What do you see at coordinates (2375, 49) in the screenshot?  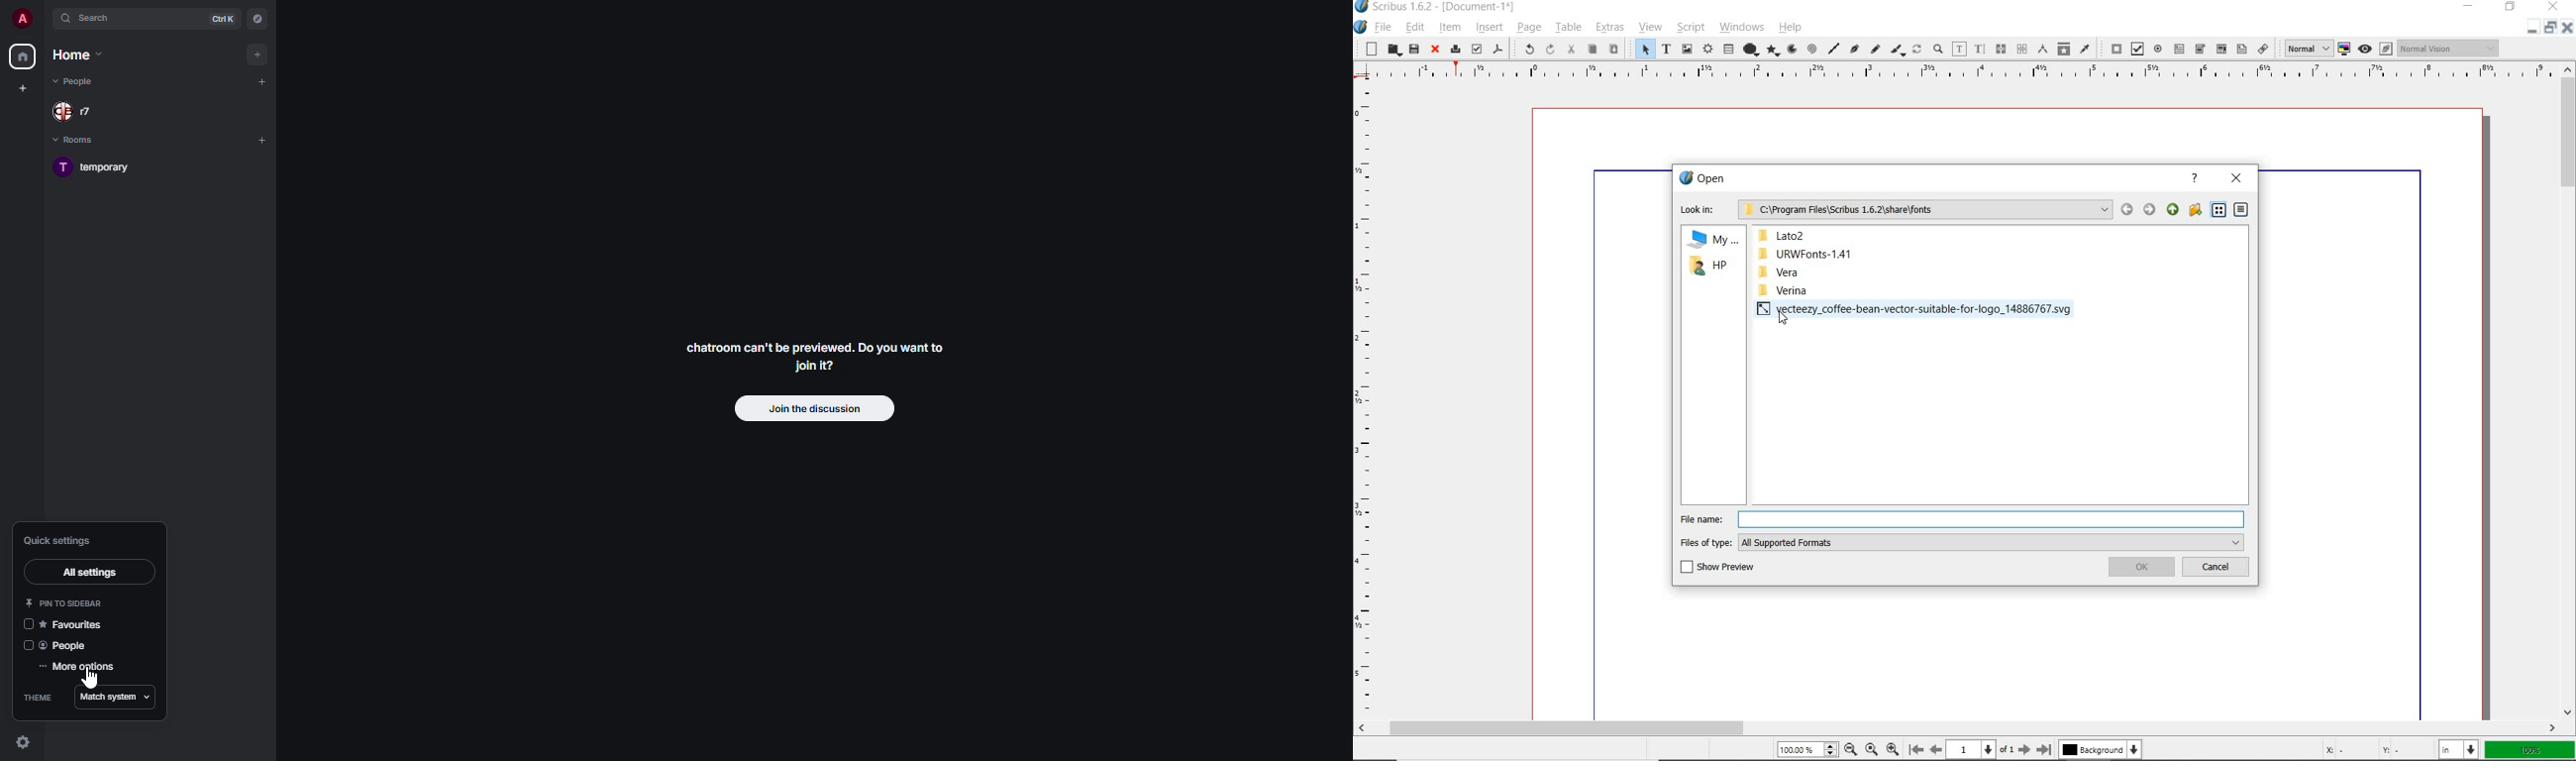 I see `preview mode` at bounding box center [2375, 49].